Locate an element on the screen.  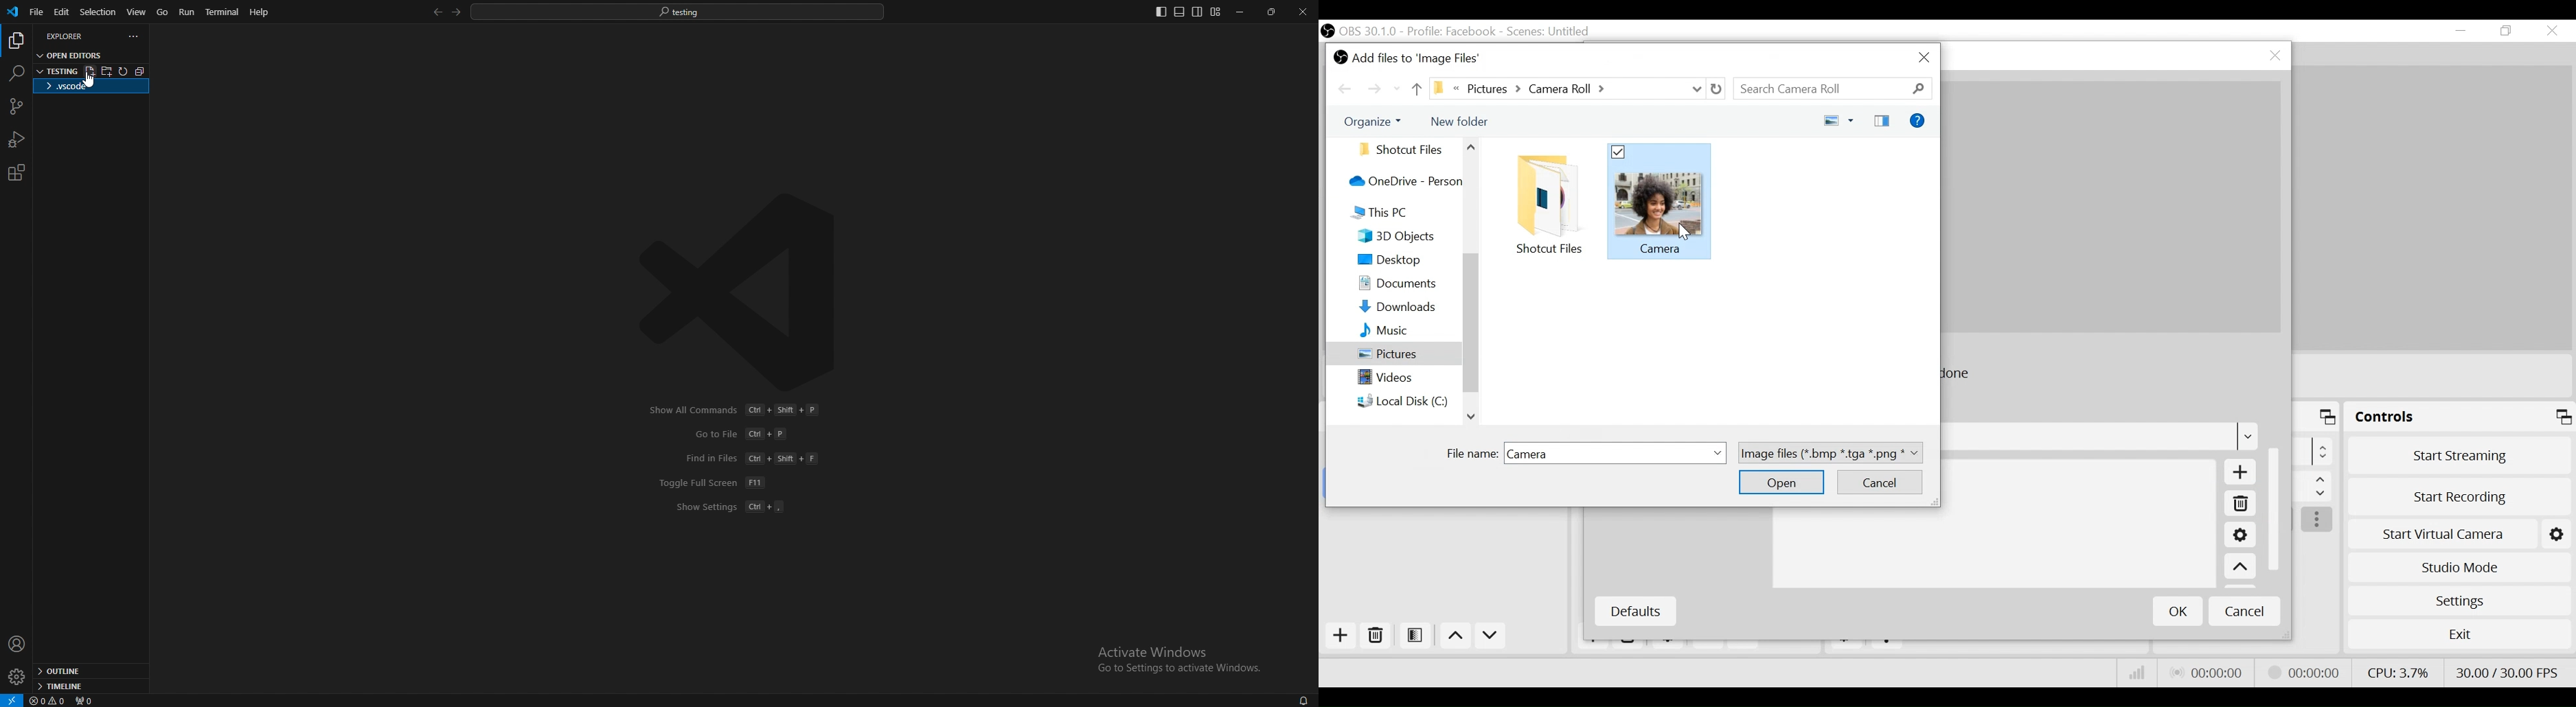
Frame Per Second is located at coordinates (2507, 670).